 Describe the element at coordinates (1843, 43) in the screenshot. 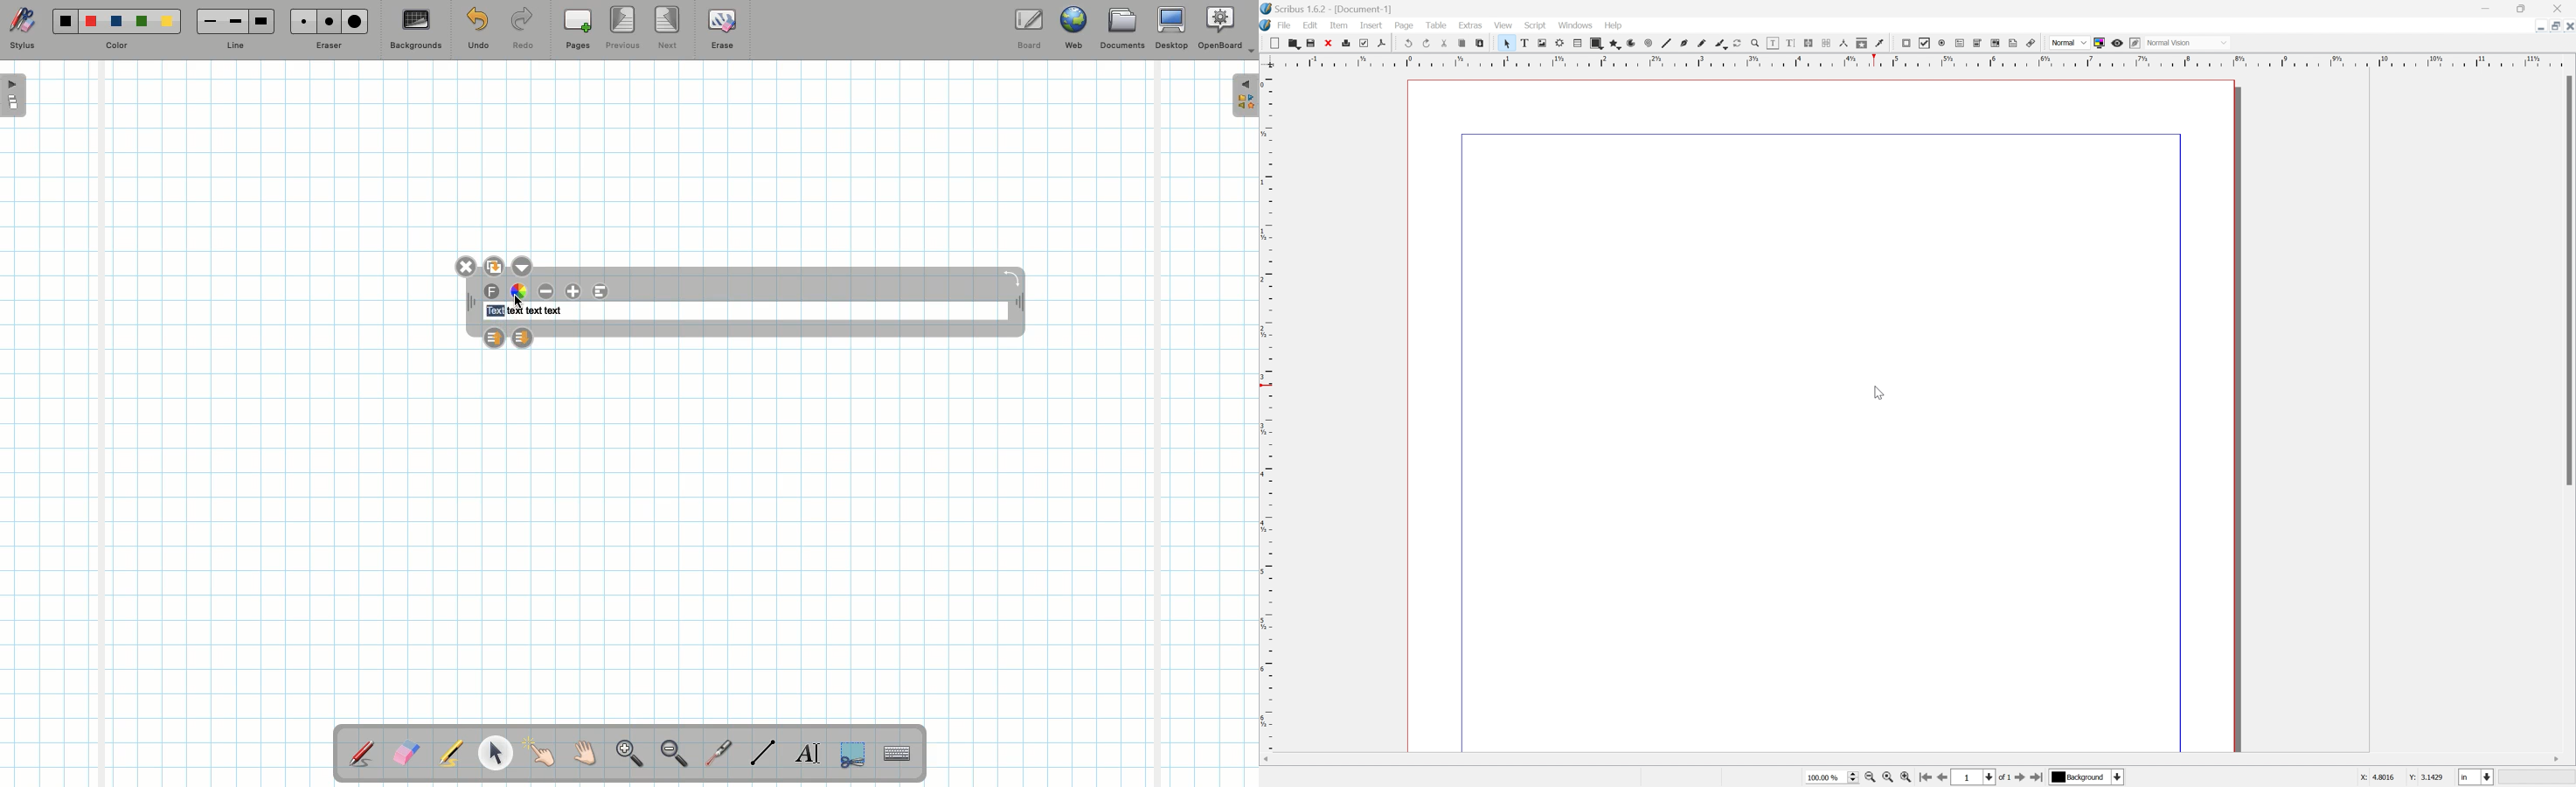

I see `measurements` at that location.